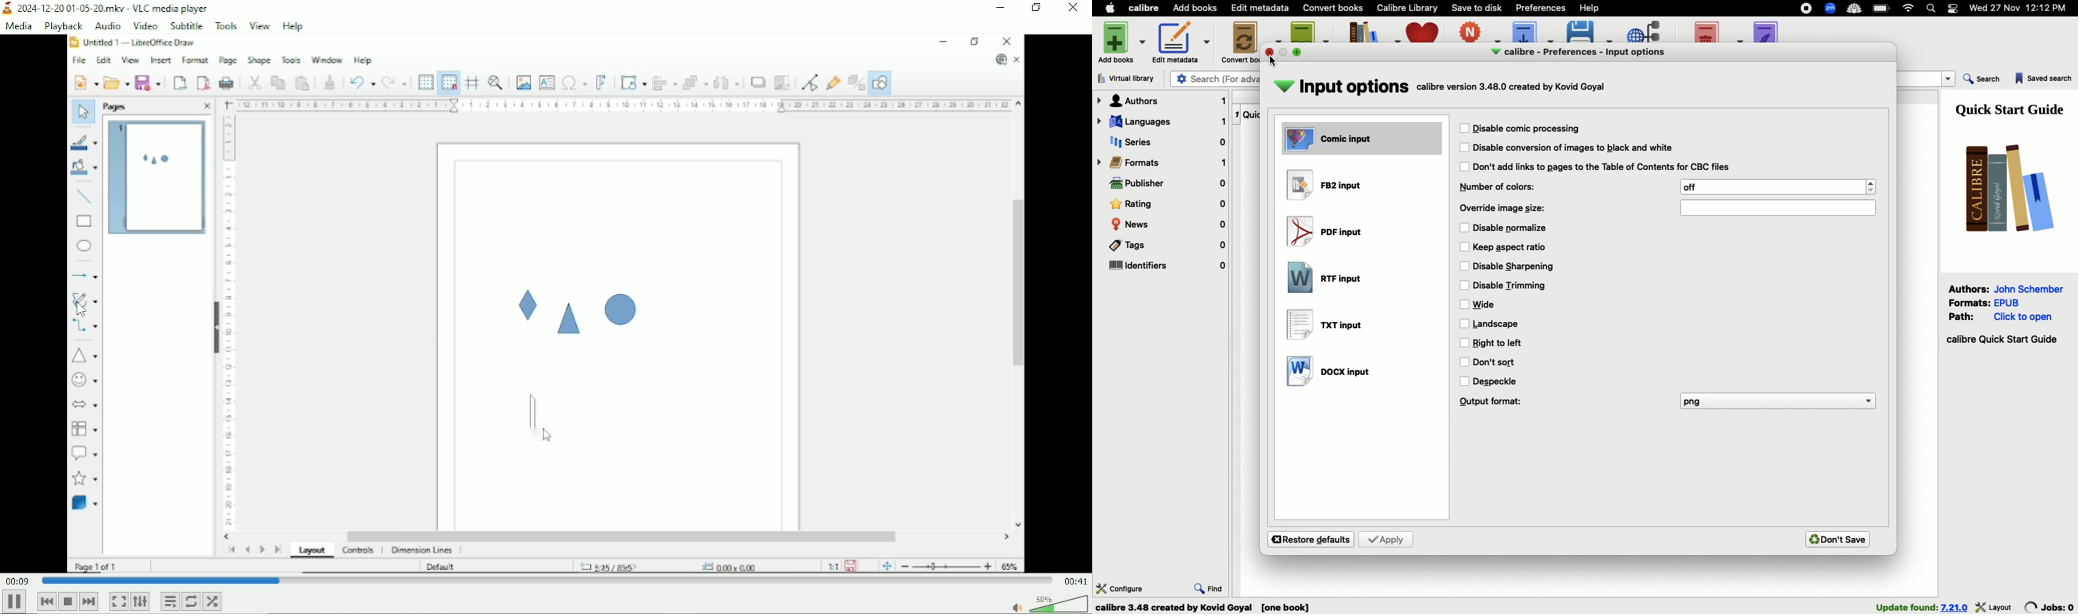  I want to click on epub, so click(2008, 302).